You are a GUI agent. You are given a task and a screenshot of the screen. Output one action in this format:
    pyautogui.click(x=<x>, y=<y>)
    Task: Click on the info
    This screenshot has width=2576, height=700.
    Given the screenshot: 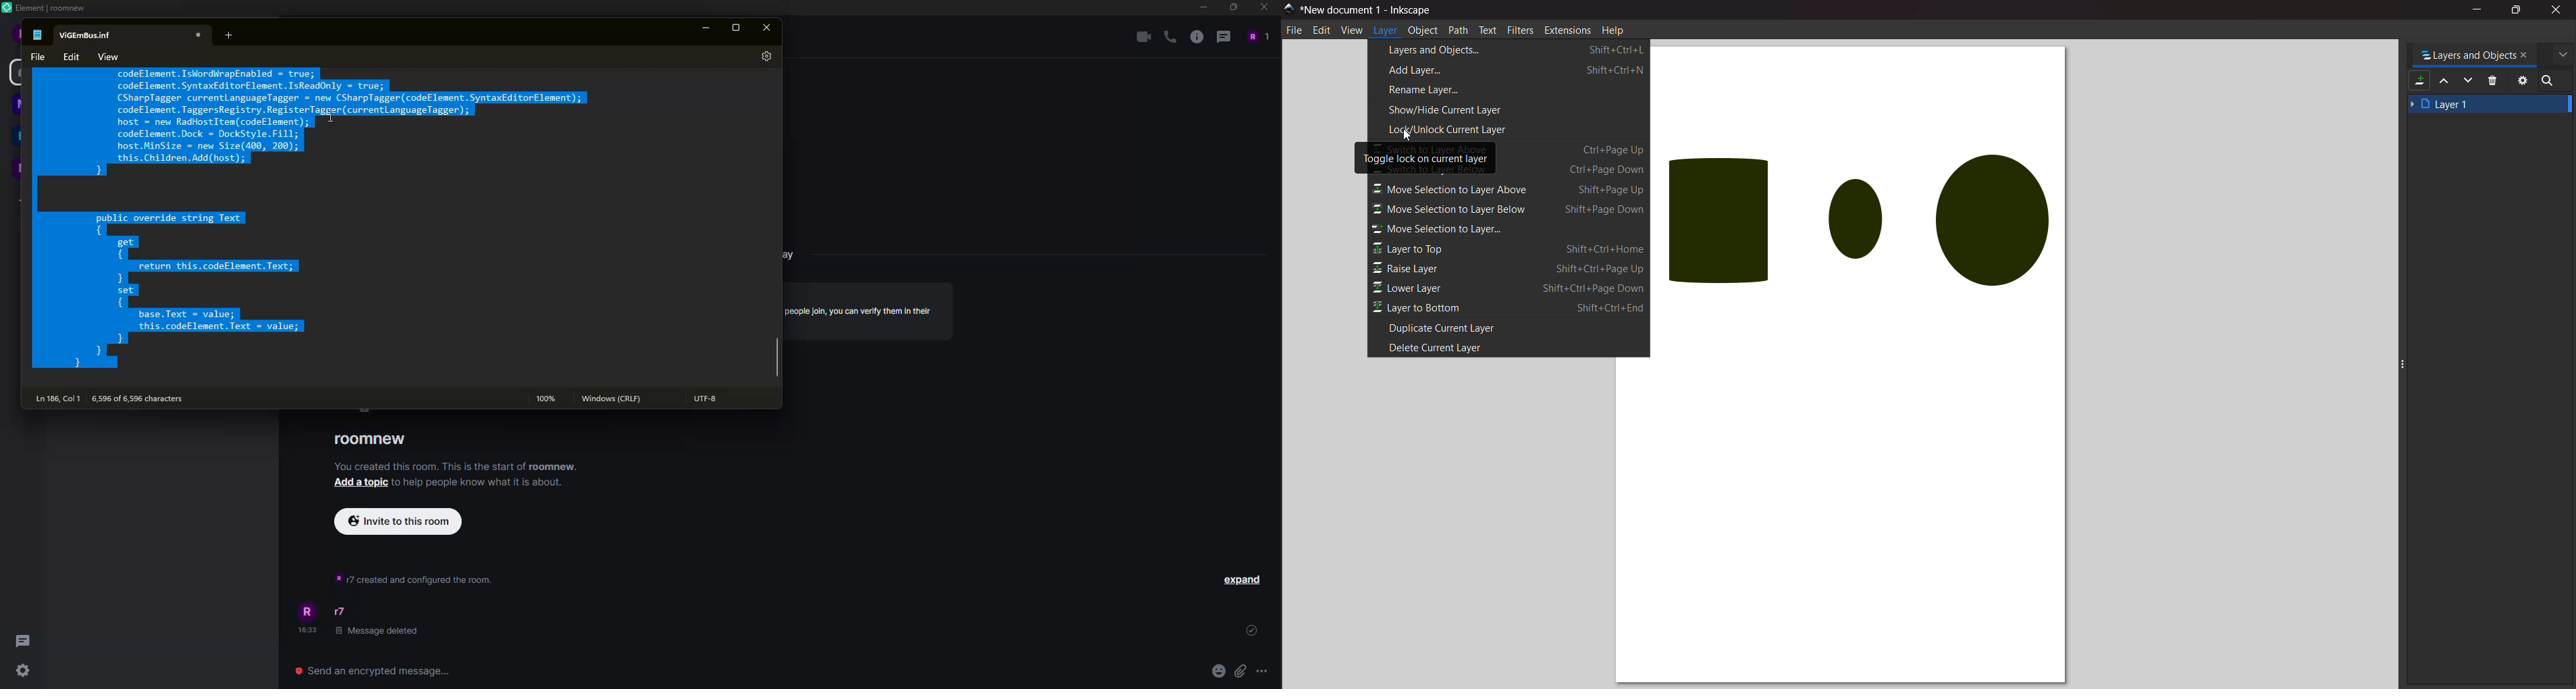 What is the action you would take?
    pyautogui.click(x=479, y=482)
    